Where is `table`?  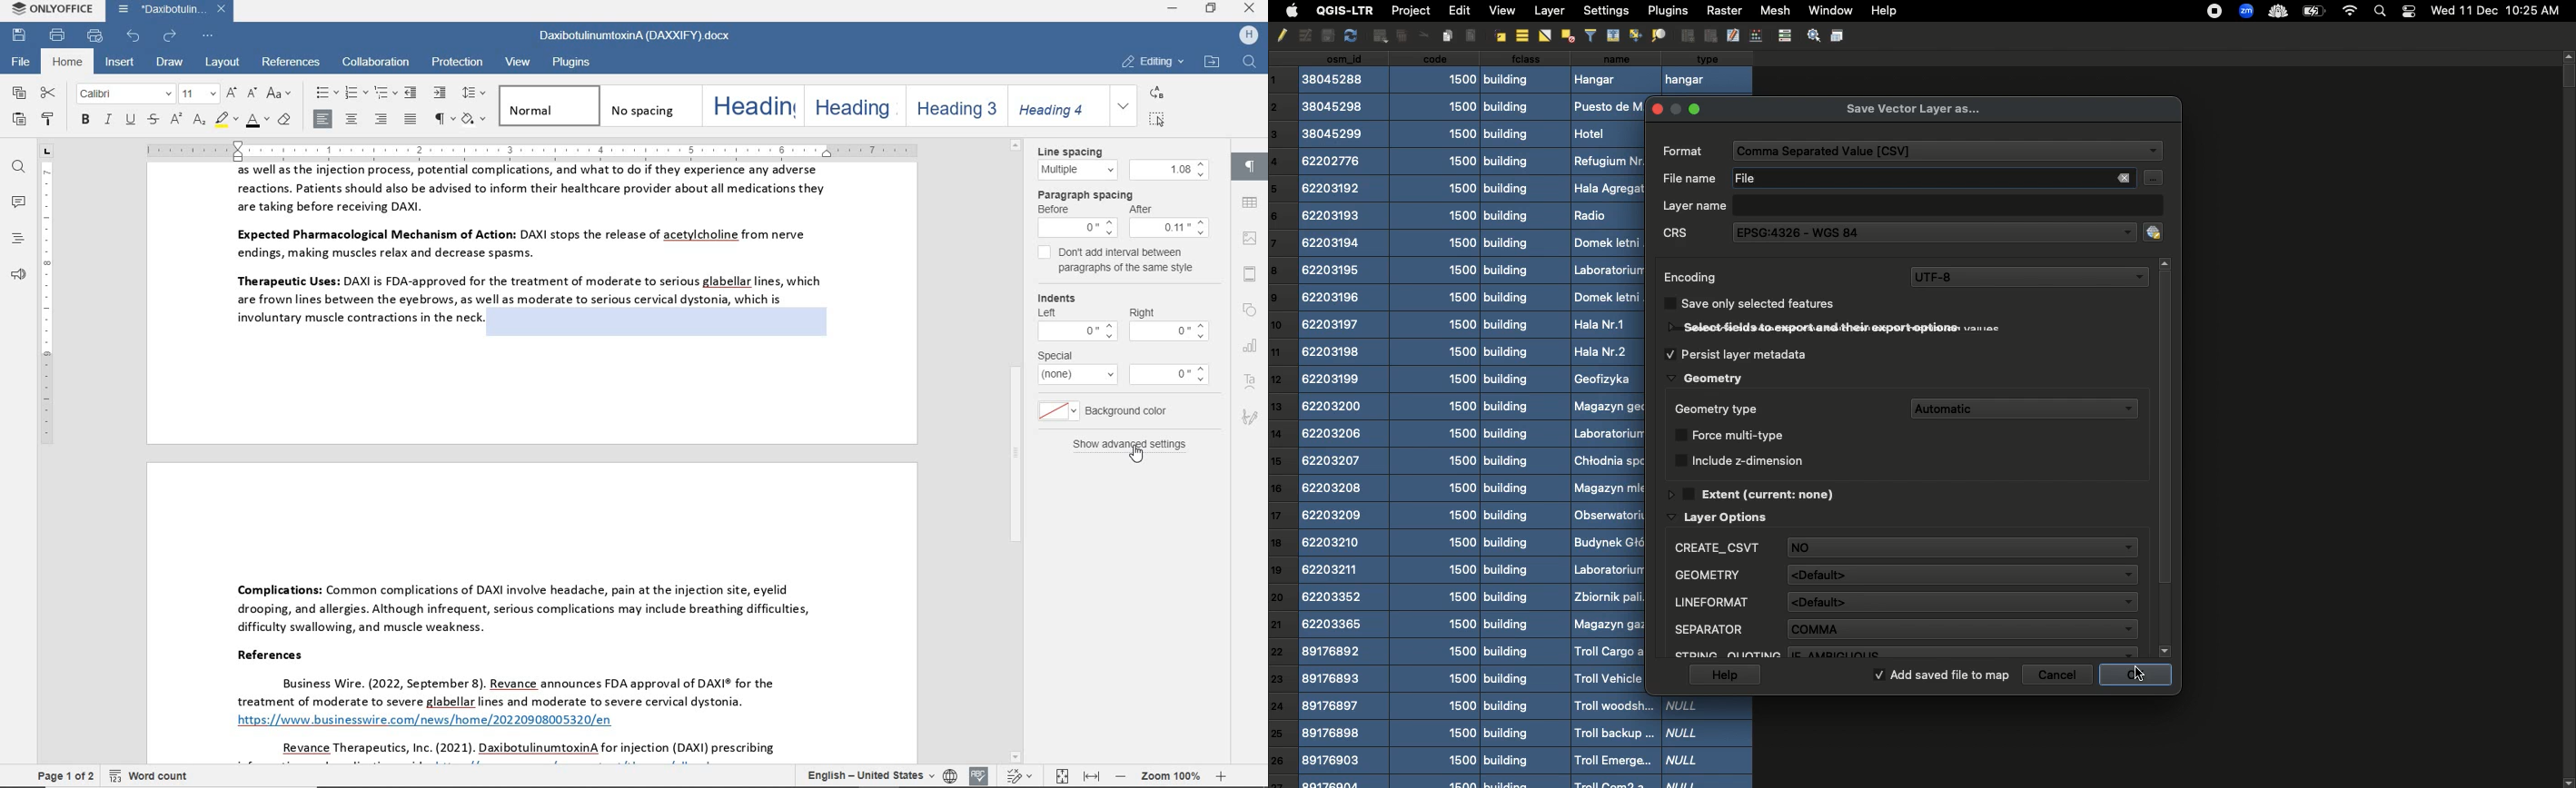
table is located at coordinates (1249, 203).